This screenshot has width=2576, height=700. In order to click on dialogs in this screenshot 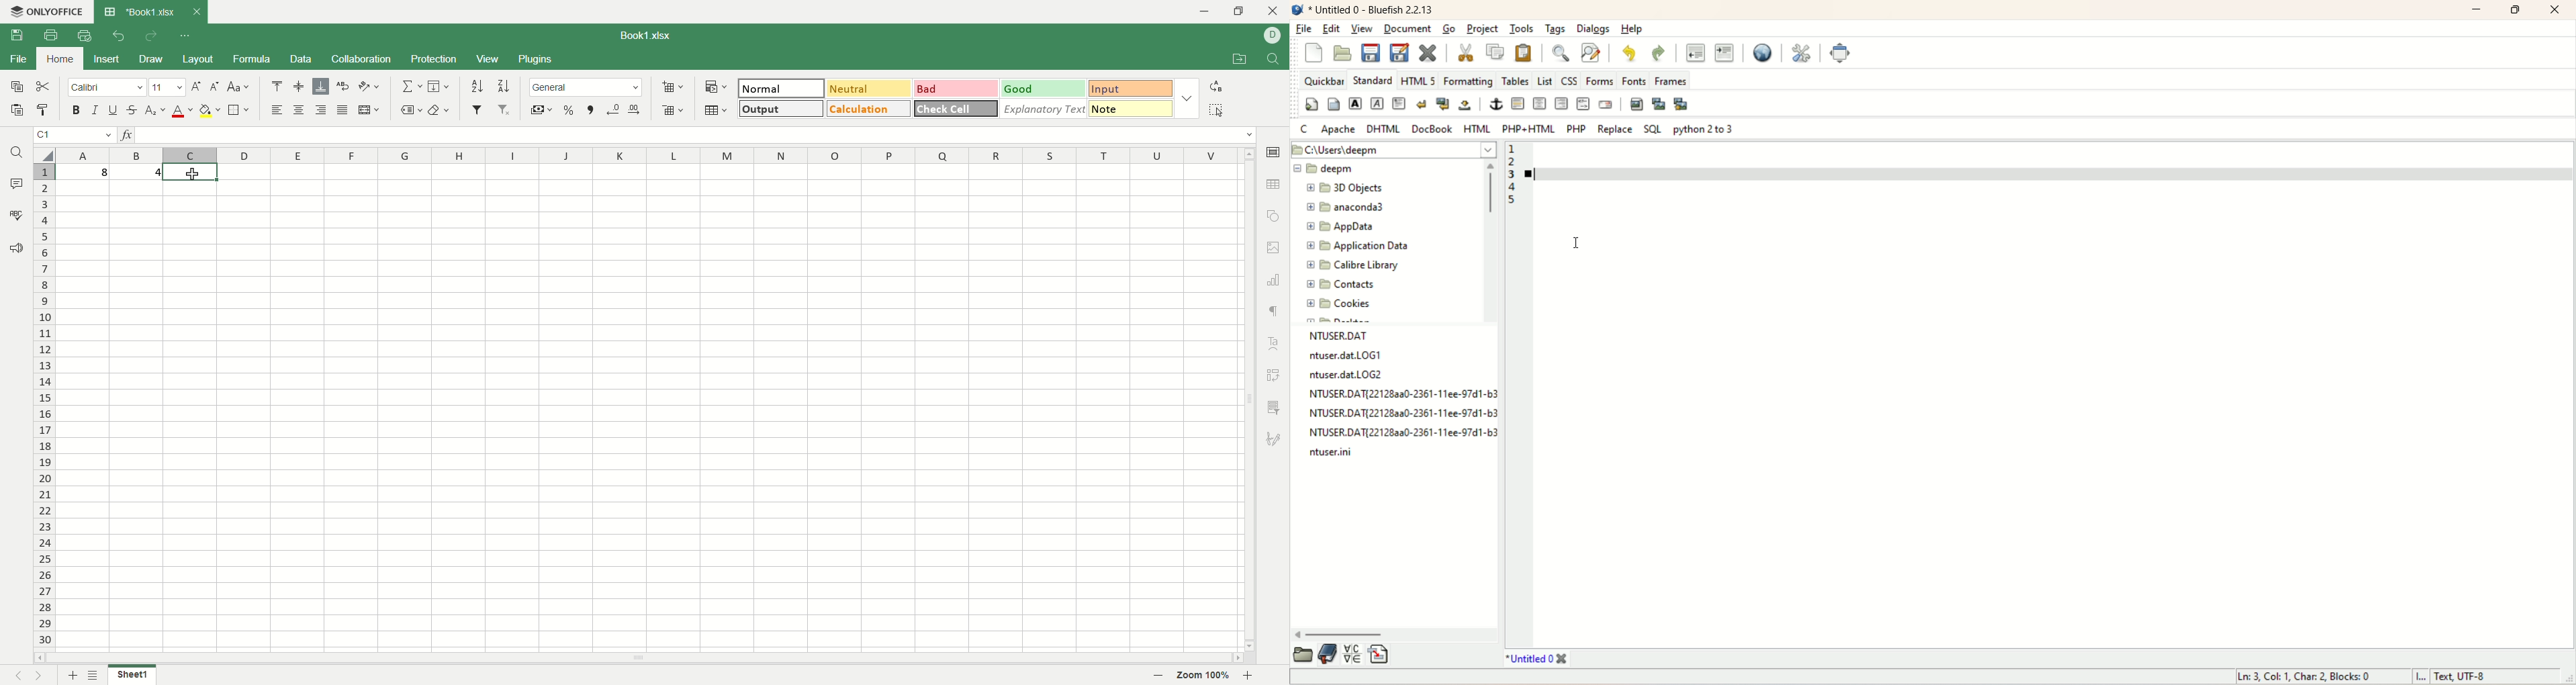, I will do `click(1592, 28)`.